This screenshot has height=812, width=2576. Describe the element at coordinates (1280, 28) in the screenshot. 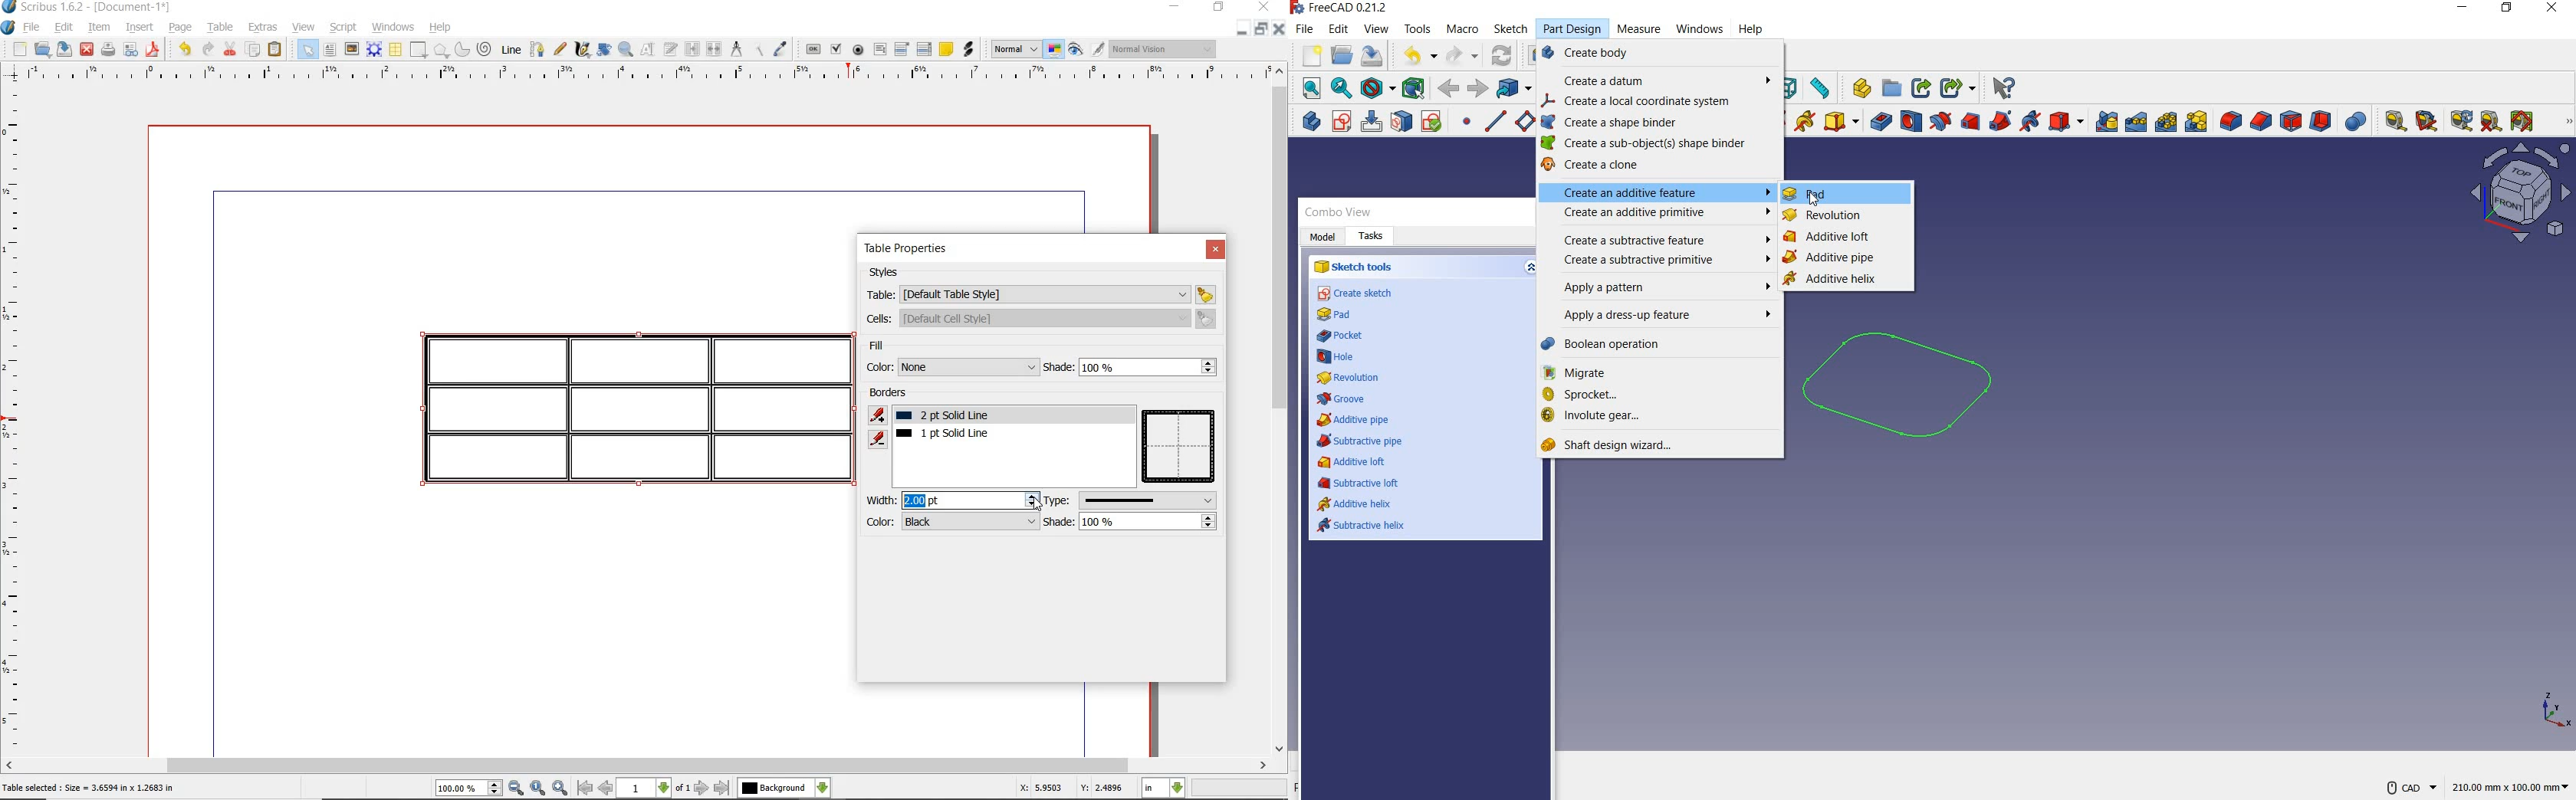

I see `CLOSE` at that location.